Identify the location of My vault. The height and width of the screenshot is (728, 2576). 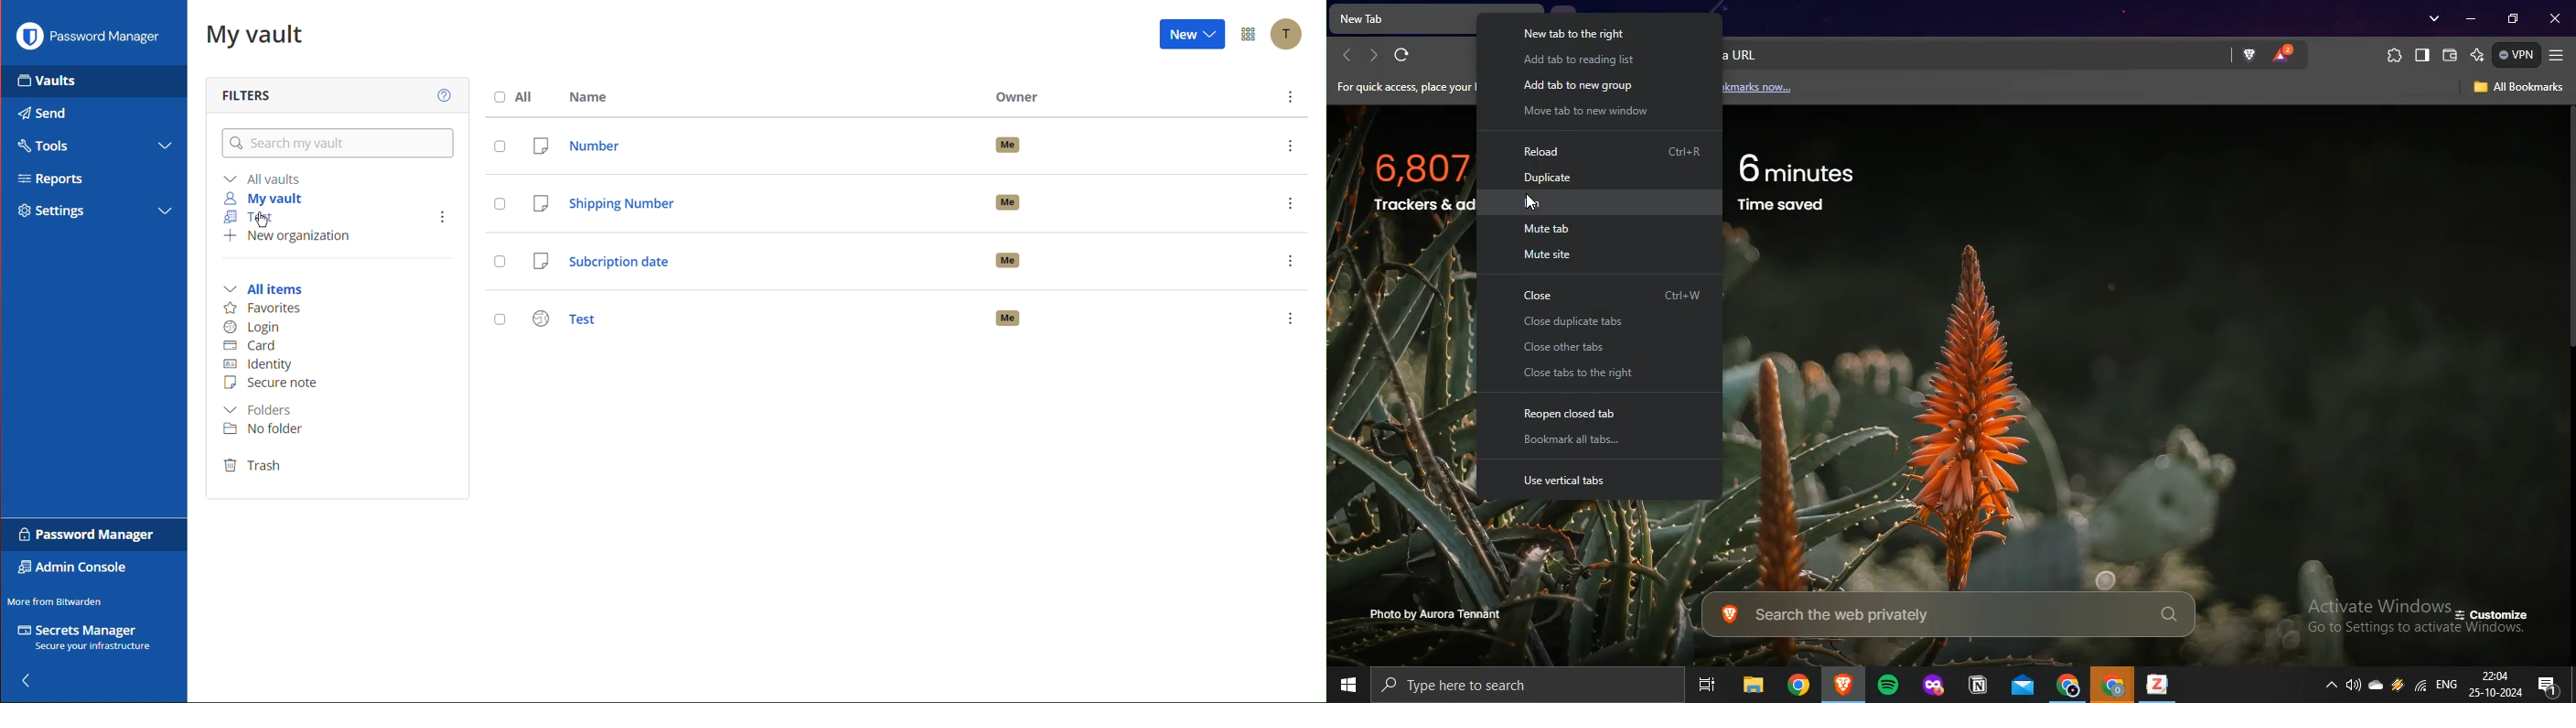
(261, 198).